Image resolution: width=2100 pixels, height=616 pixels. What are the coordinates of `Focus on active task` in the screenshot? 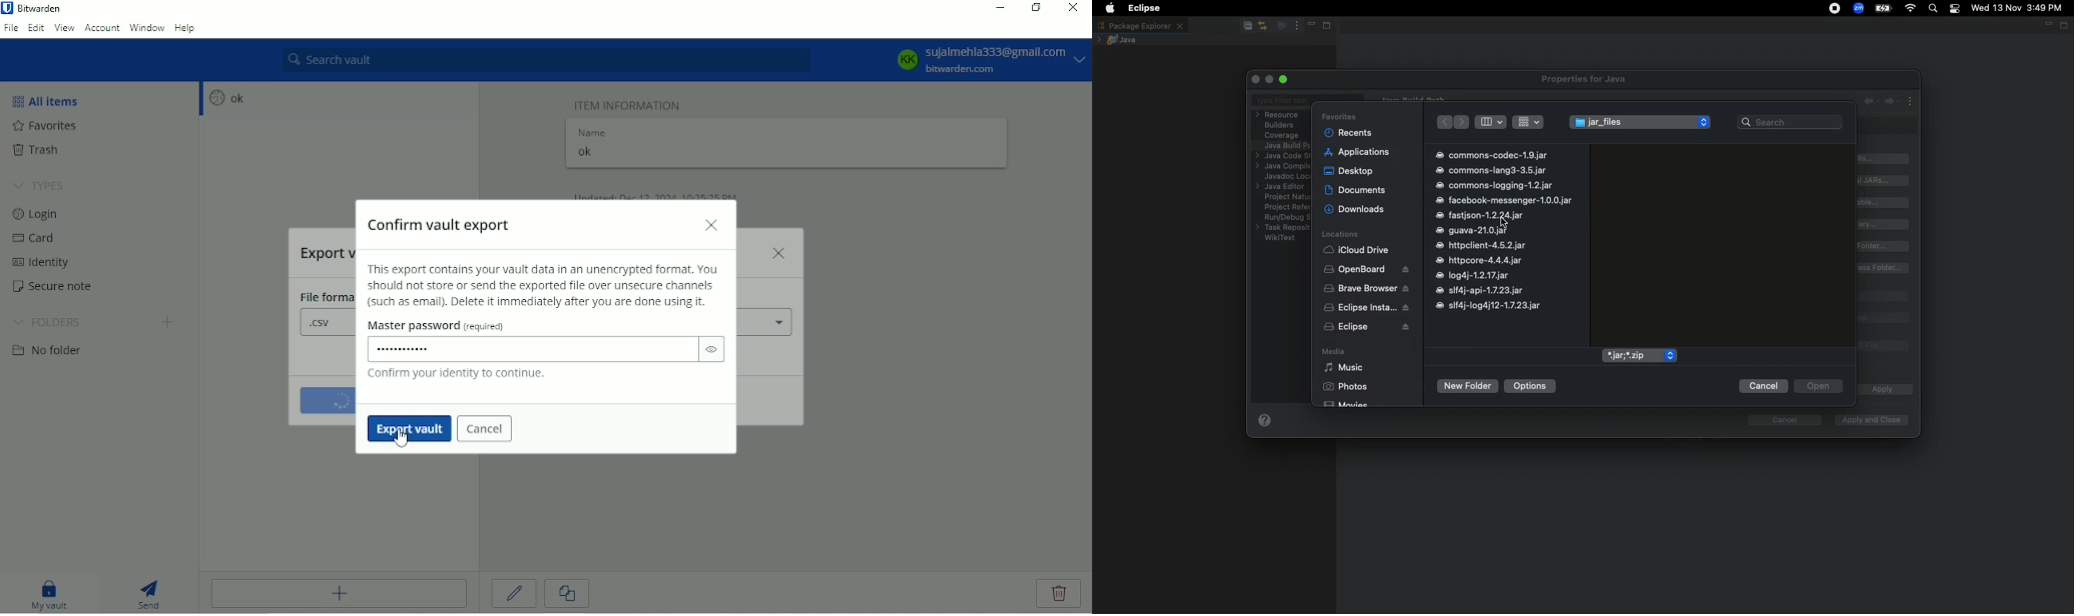 It's located at (1280, 27).